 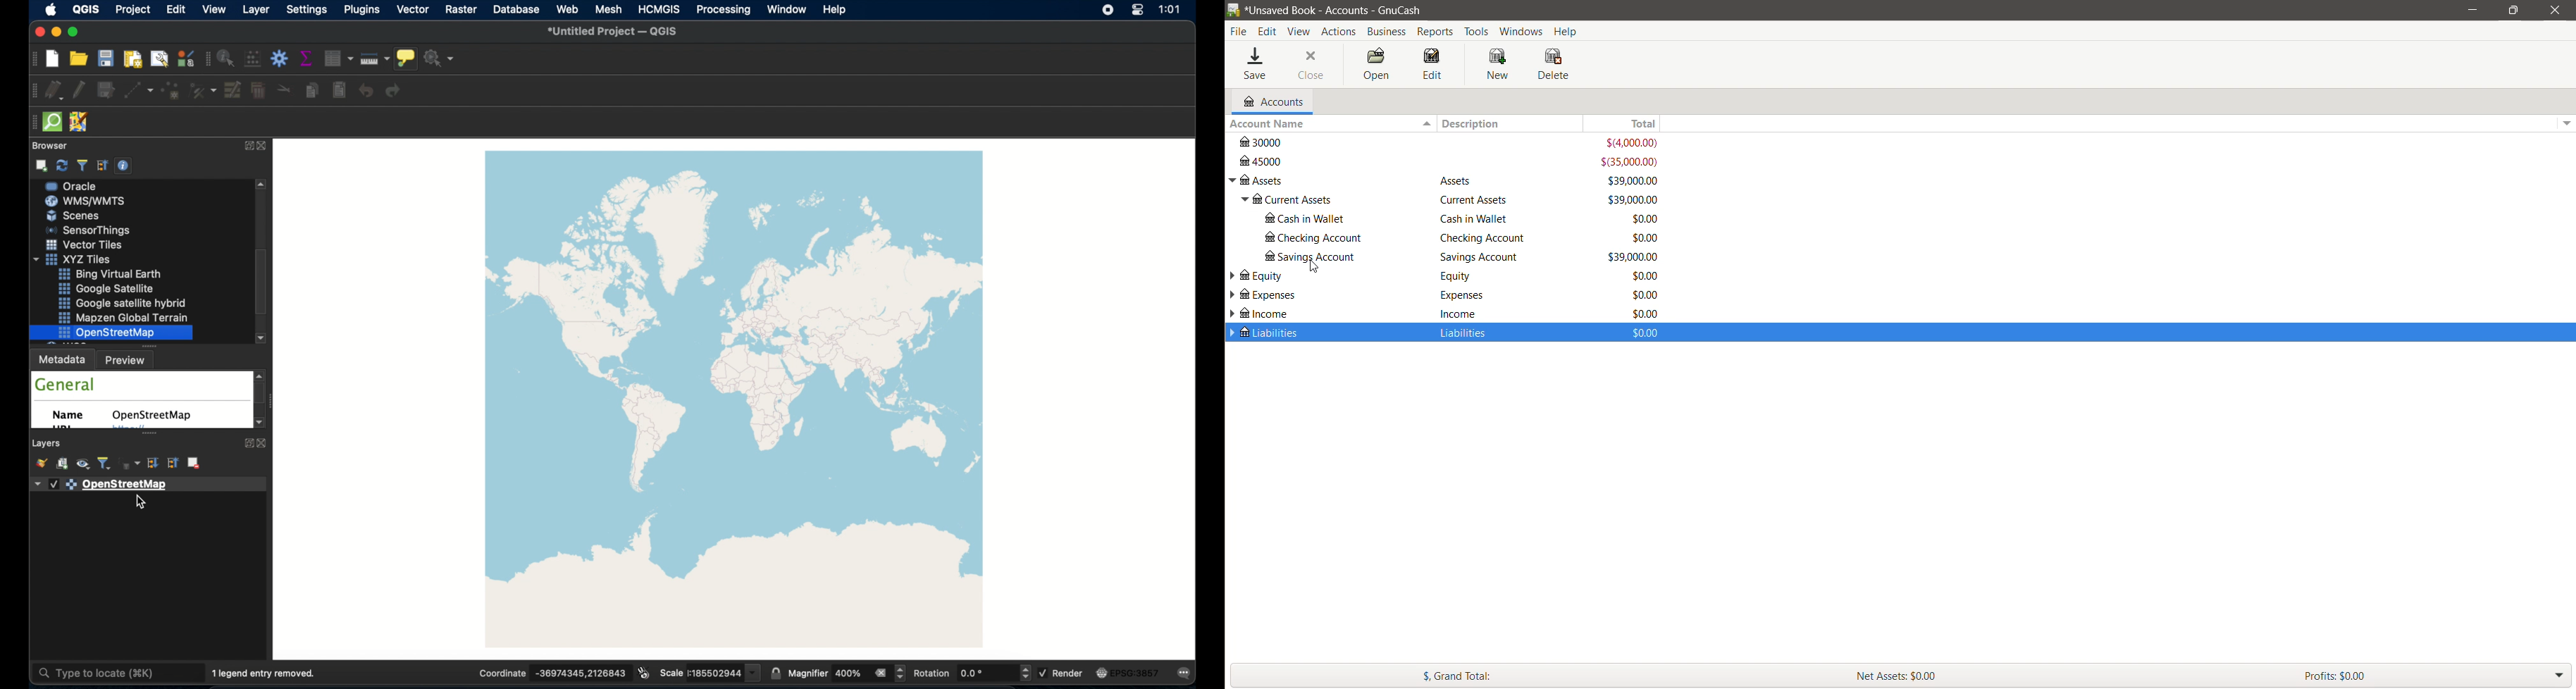 What do you see at coordinates (121, 288) in the screenshot?
I see `vector. tiles` at bounding box center [121, 288].